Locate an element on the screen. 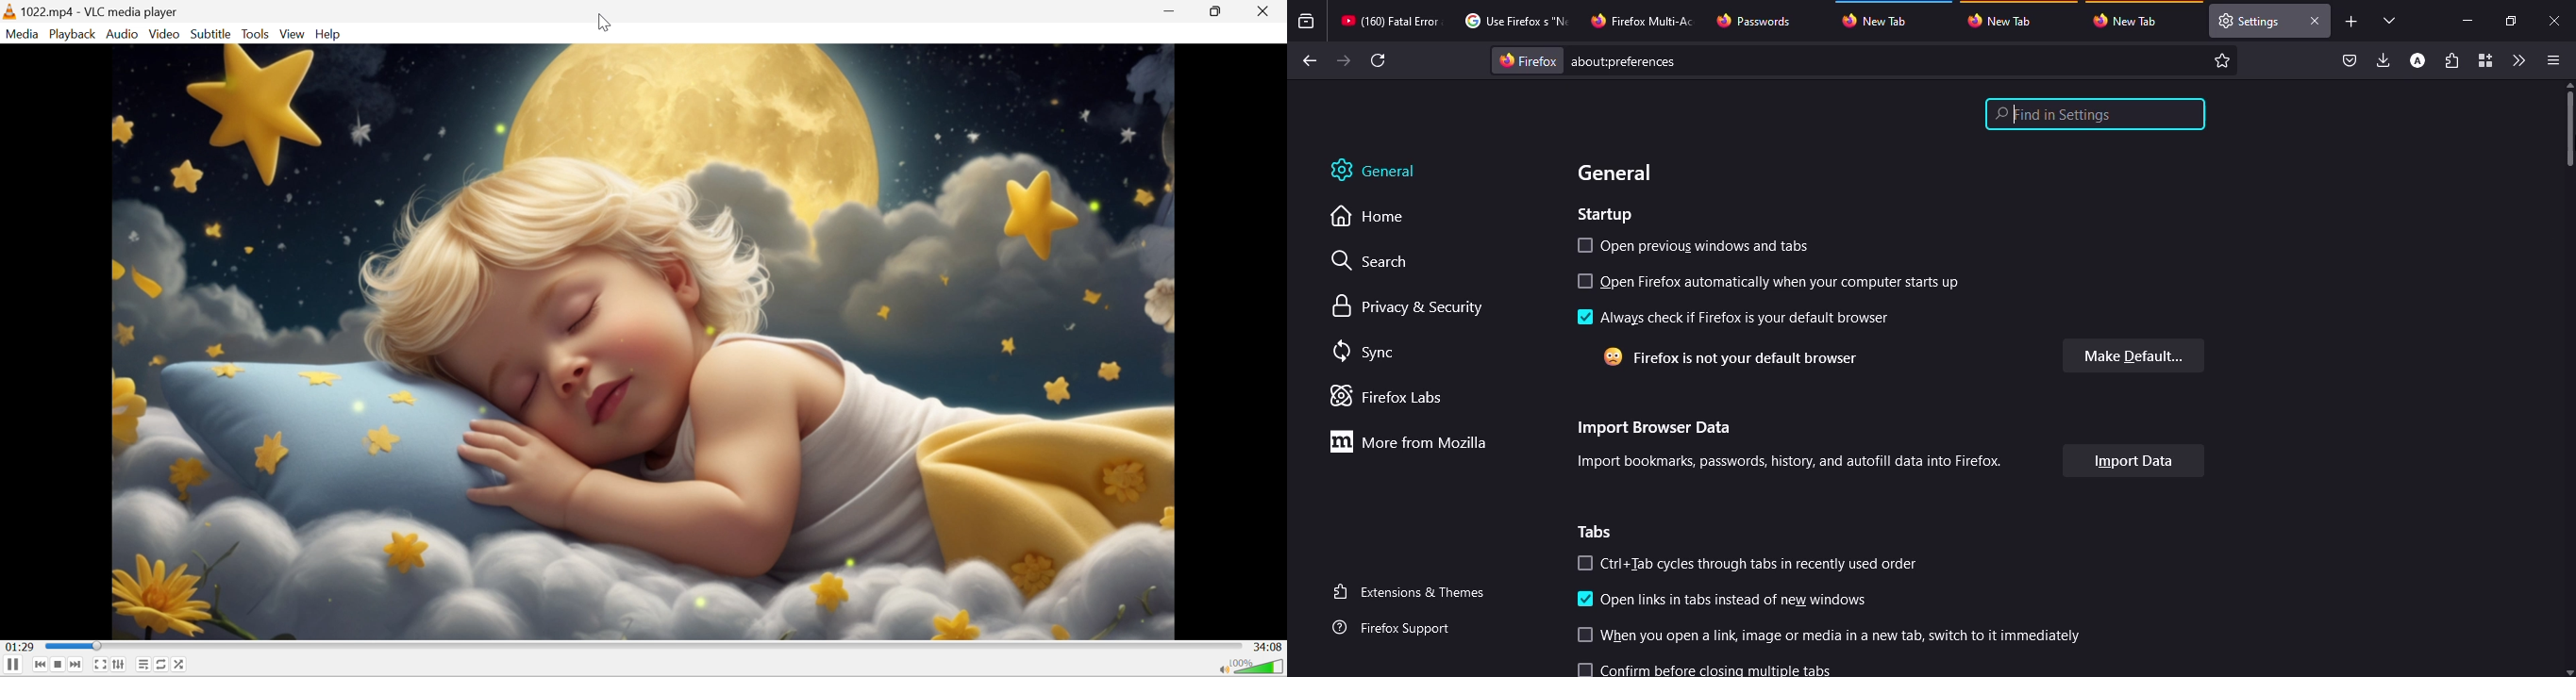 This screenshot has width=2576, height=700. select is located at coordinates (1584, 636).